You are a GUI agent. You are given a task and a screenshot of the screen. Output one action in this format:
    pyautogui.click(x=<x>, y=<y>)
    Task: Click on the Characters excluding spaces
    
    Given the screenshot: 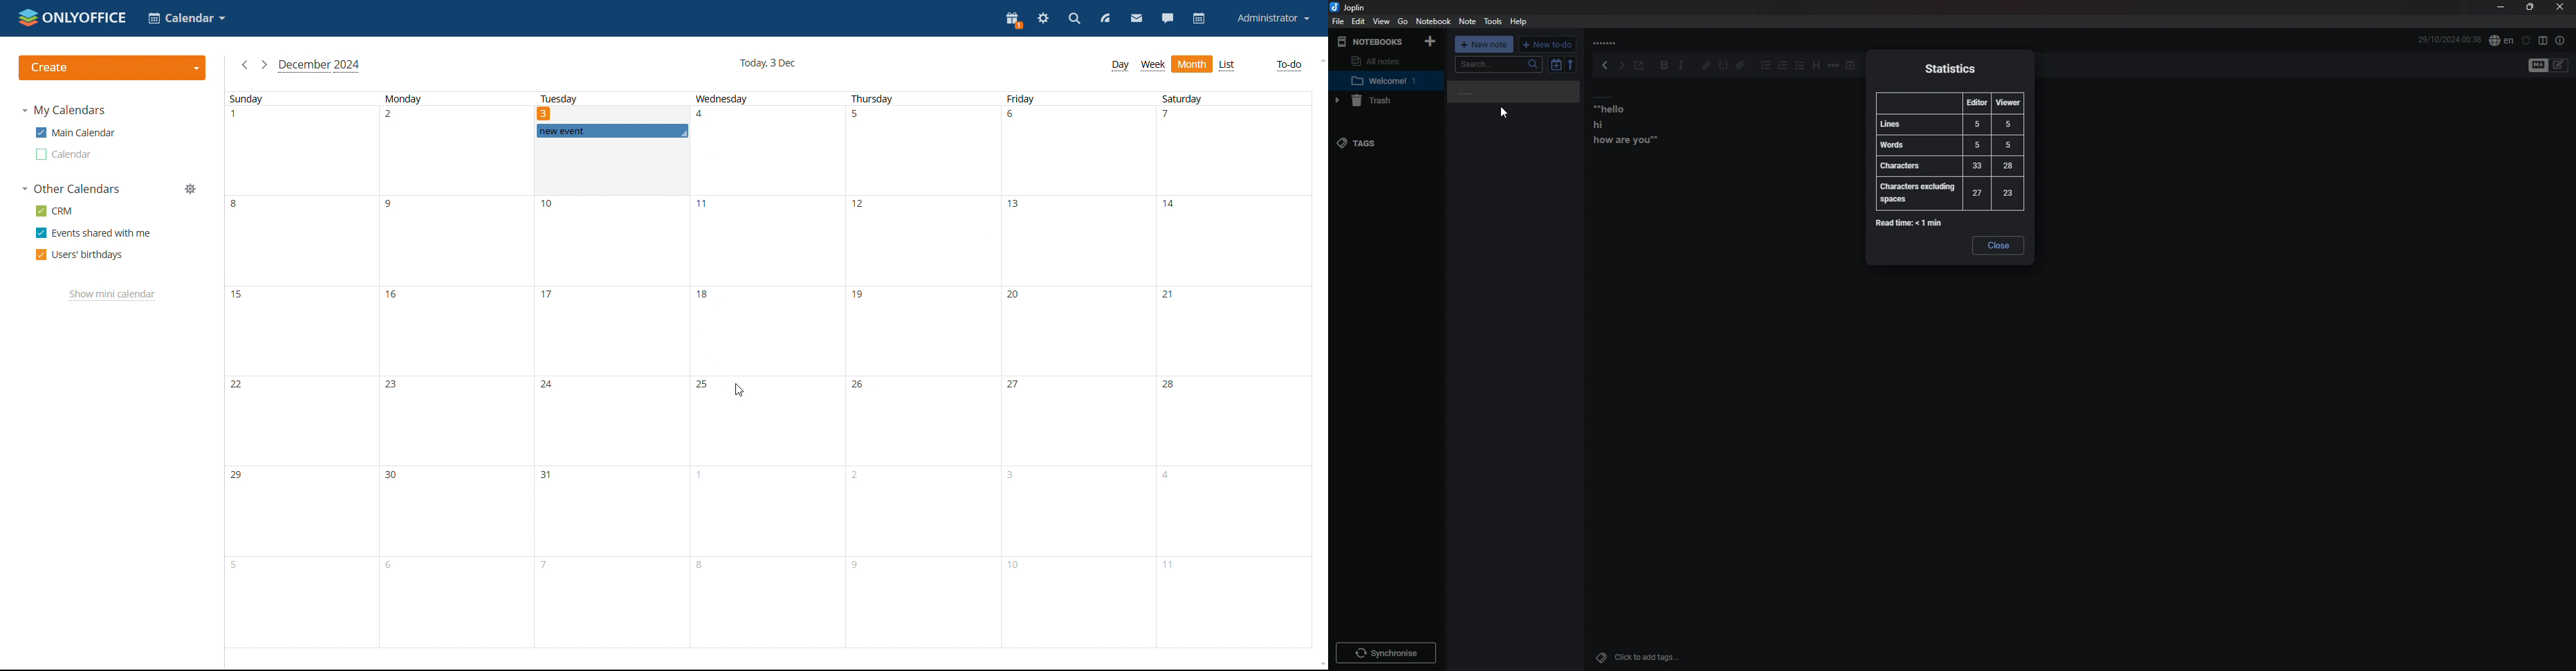 What is the action you would take?
    pyautogui.click(x=1948, y=194)
    